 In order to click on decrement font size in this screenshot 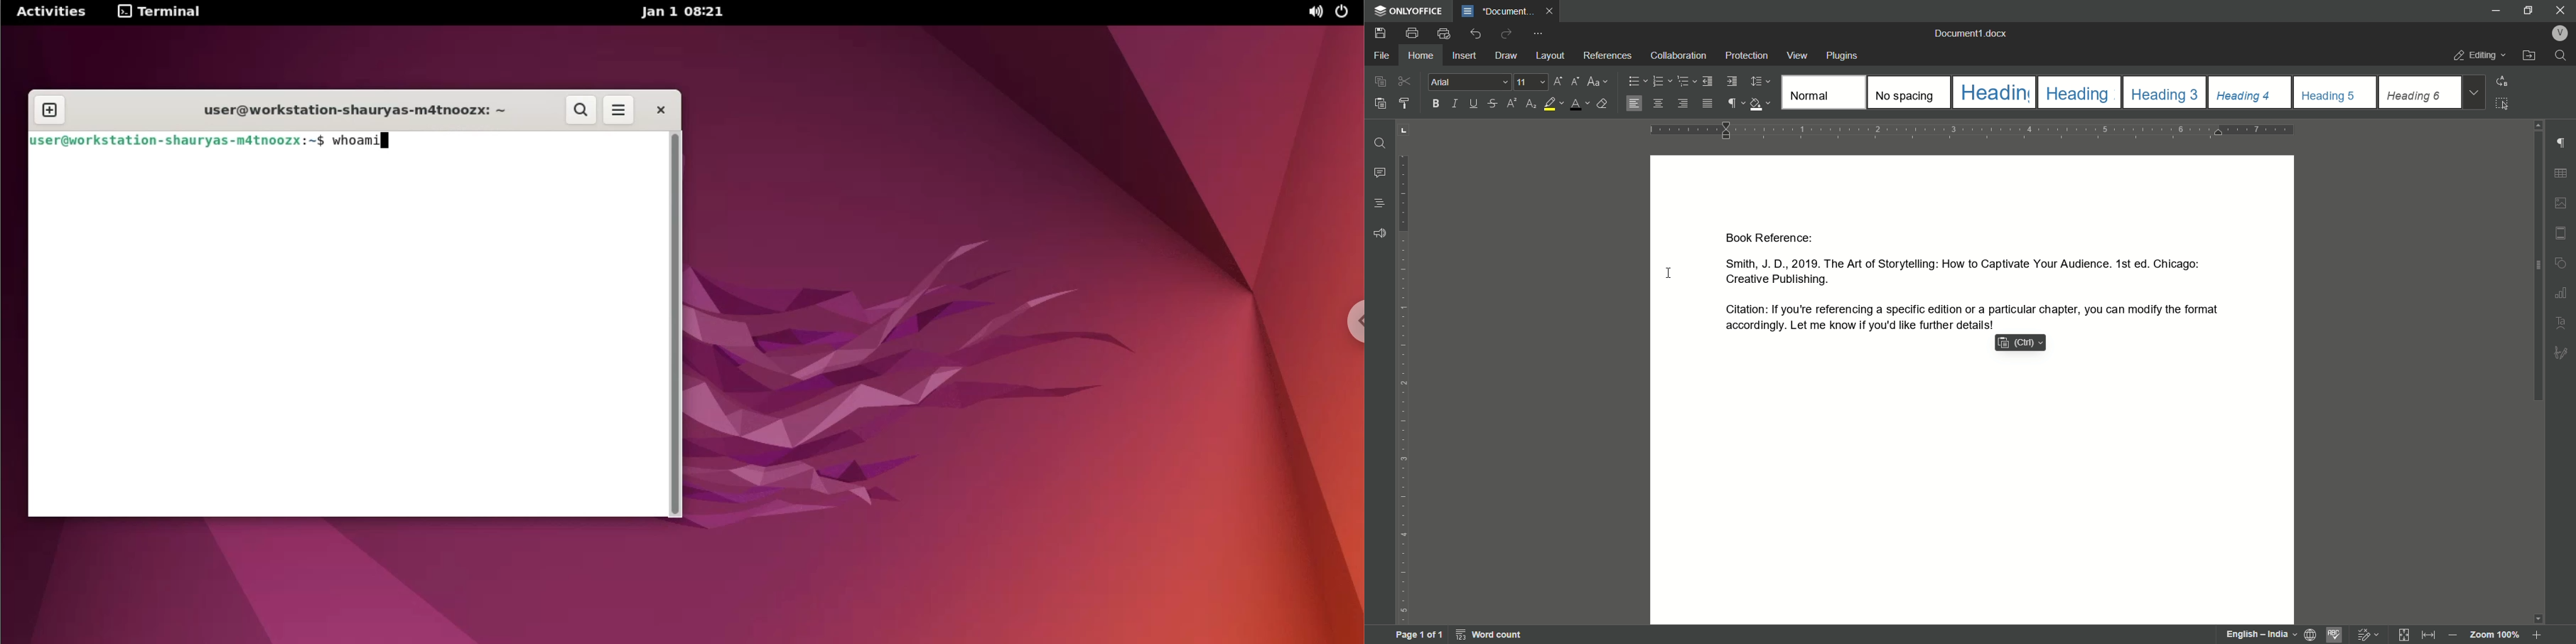, I will do `click(1574, 81)`.